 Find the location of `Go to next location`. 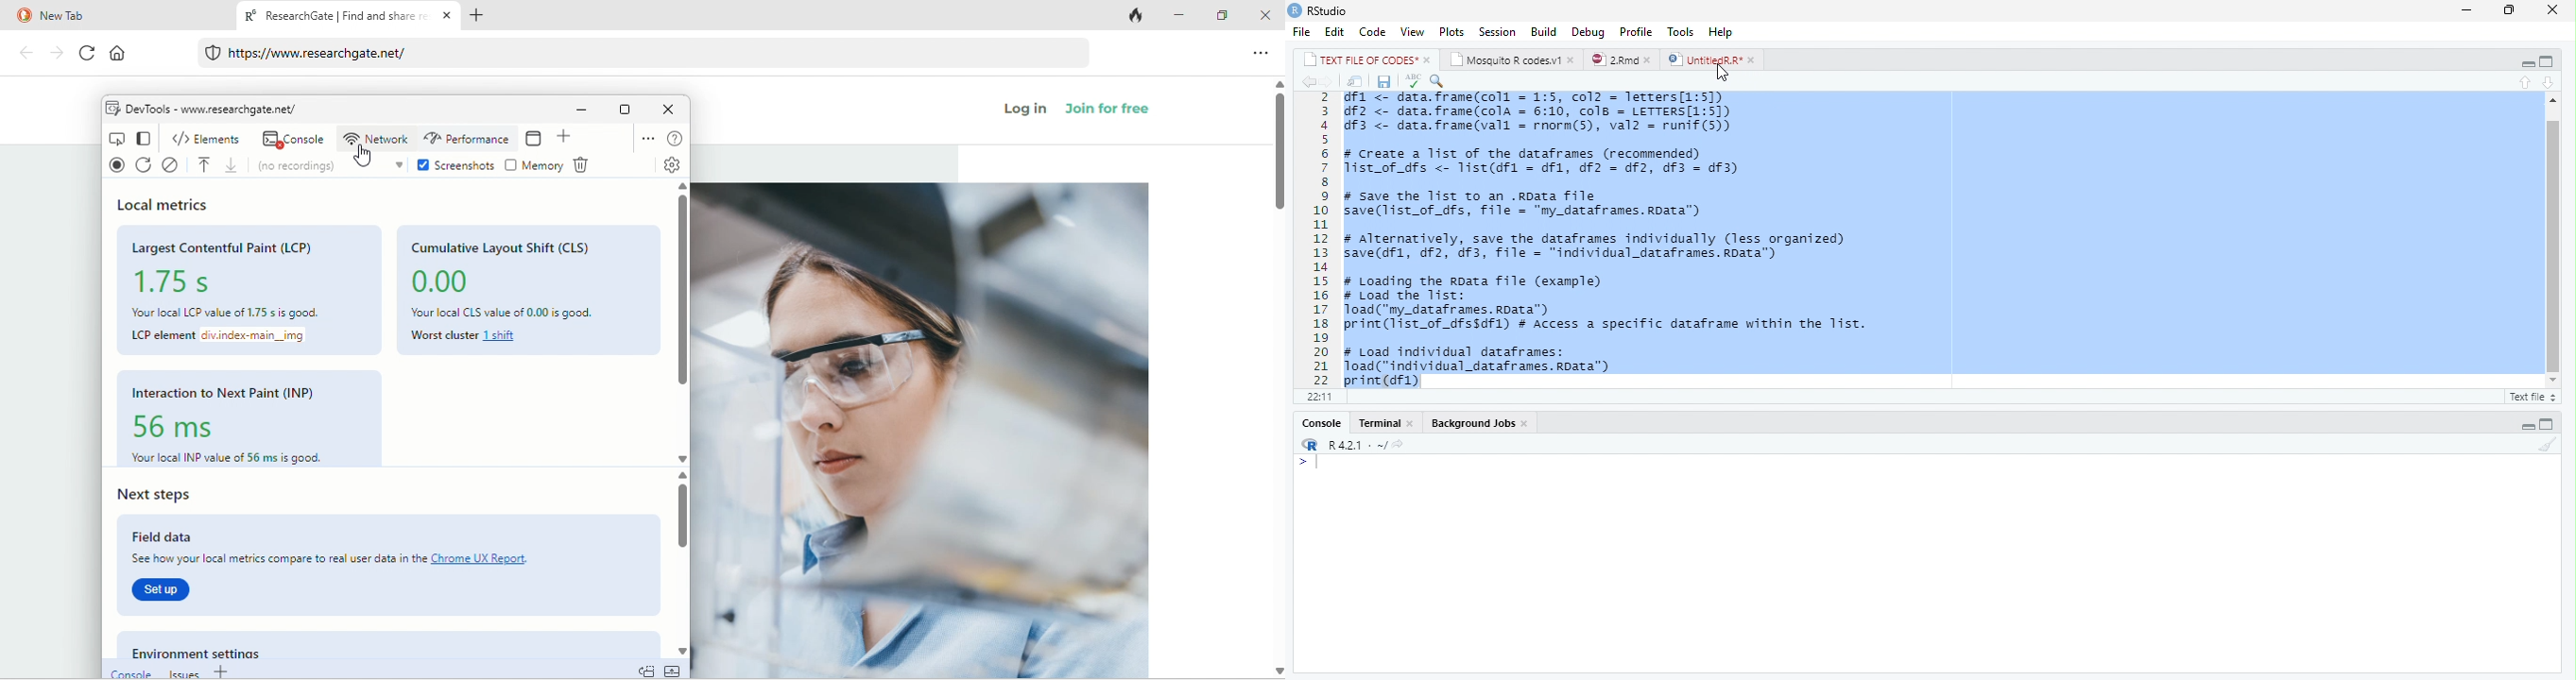

Go to next location is located at coordinates (1328, 82).